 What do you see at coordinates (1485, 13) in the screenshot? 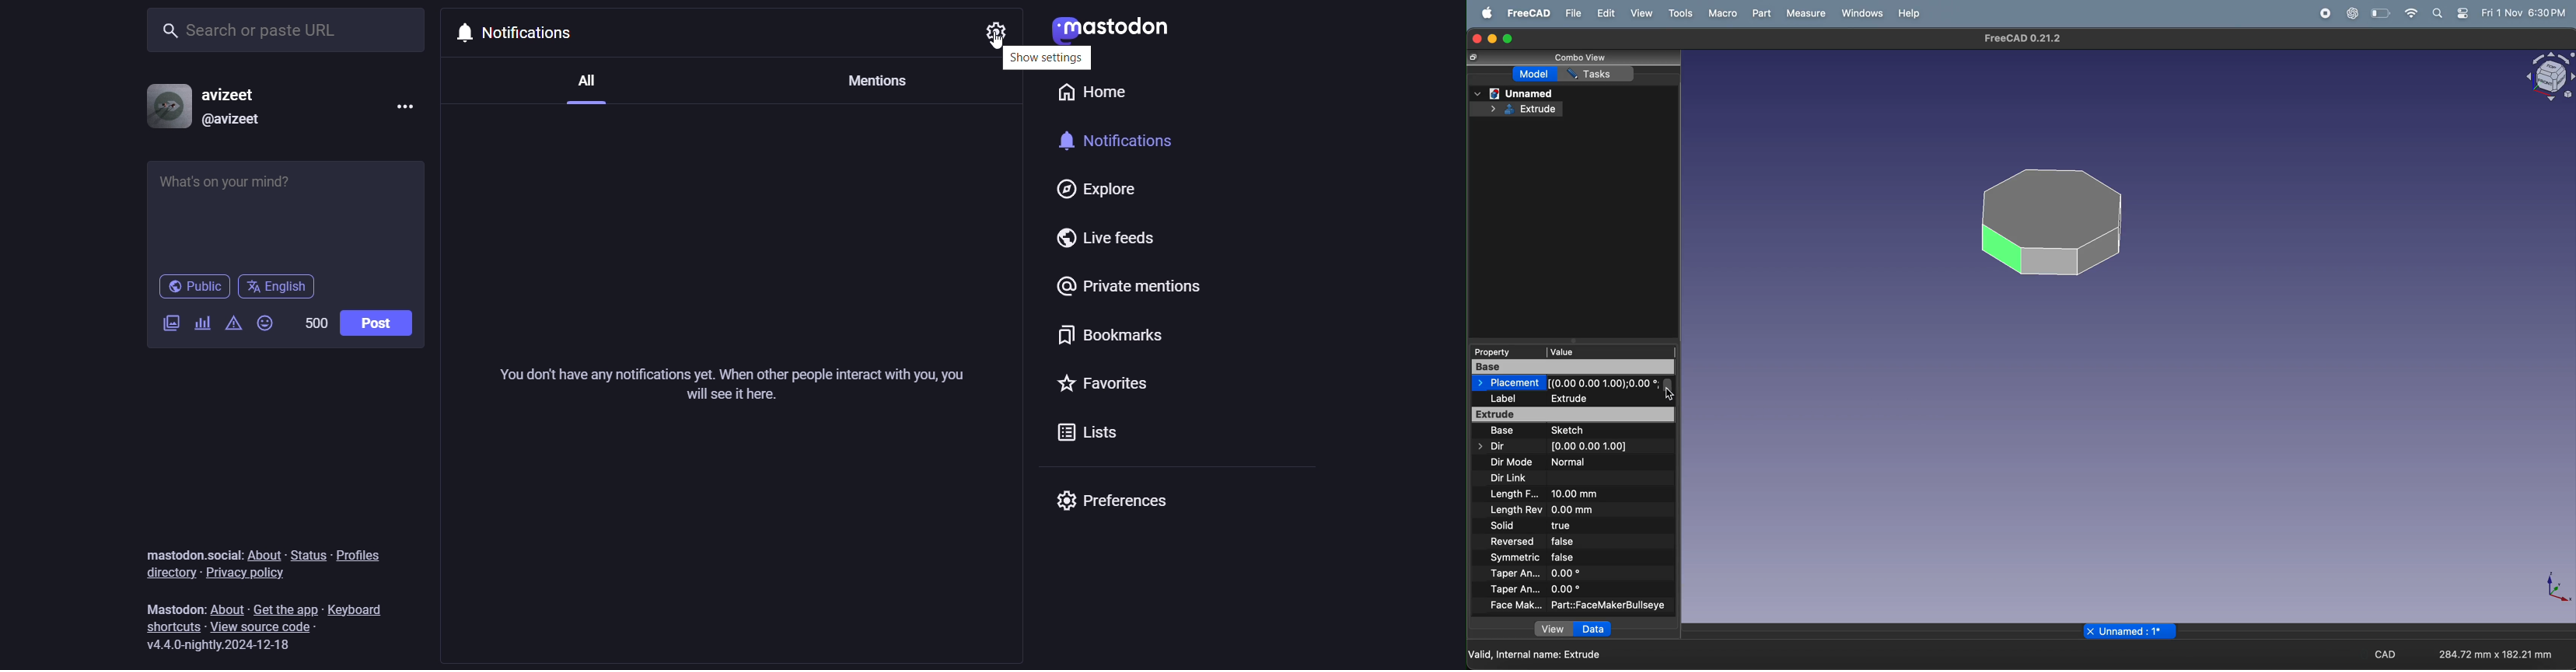
I see `apple menu` at bounding box center [1485, 13].